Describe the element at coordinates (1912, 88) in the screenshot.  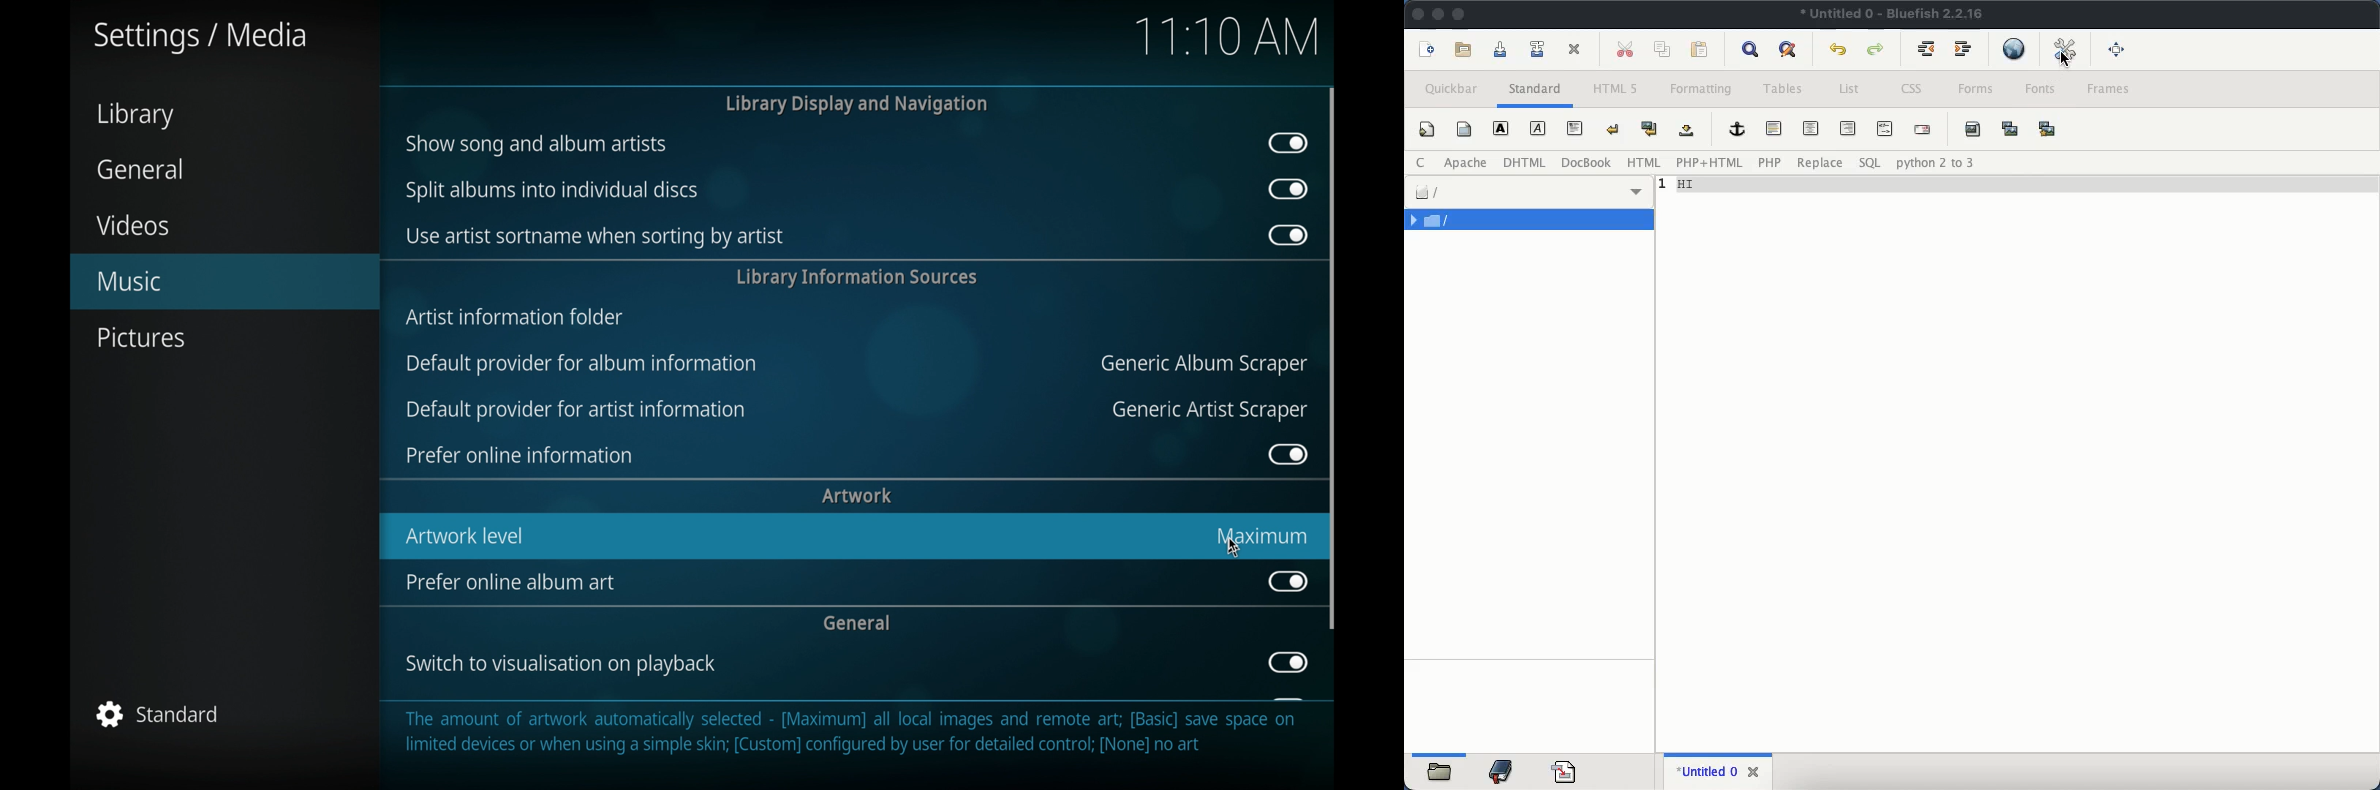
I see `css` at that location.